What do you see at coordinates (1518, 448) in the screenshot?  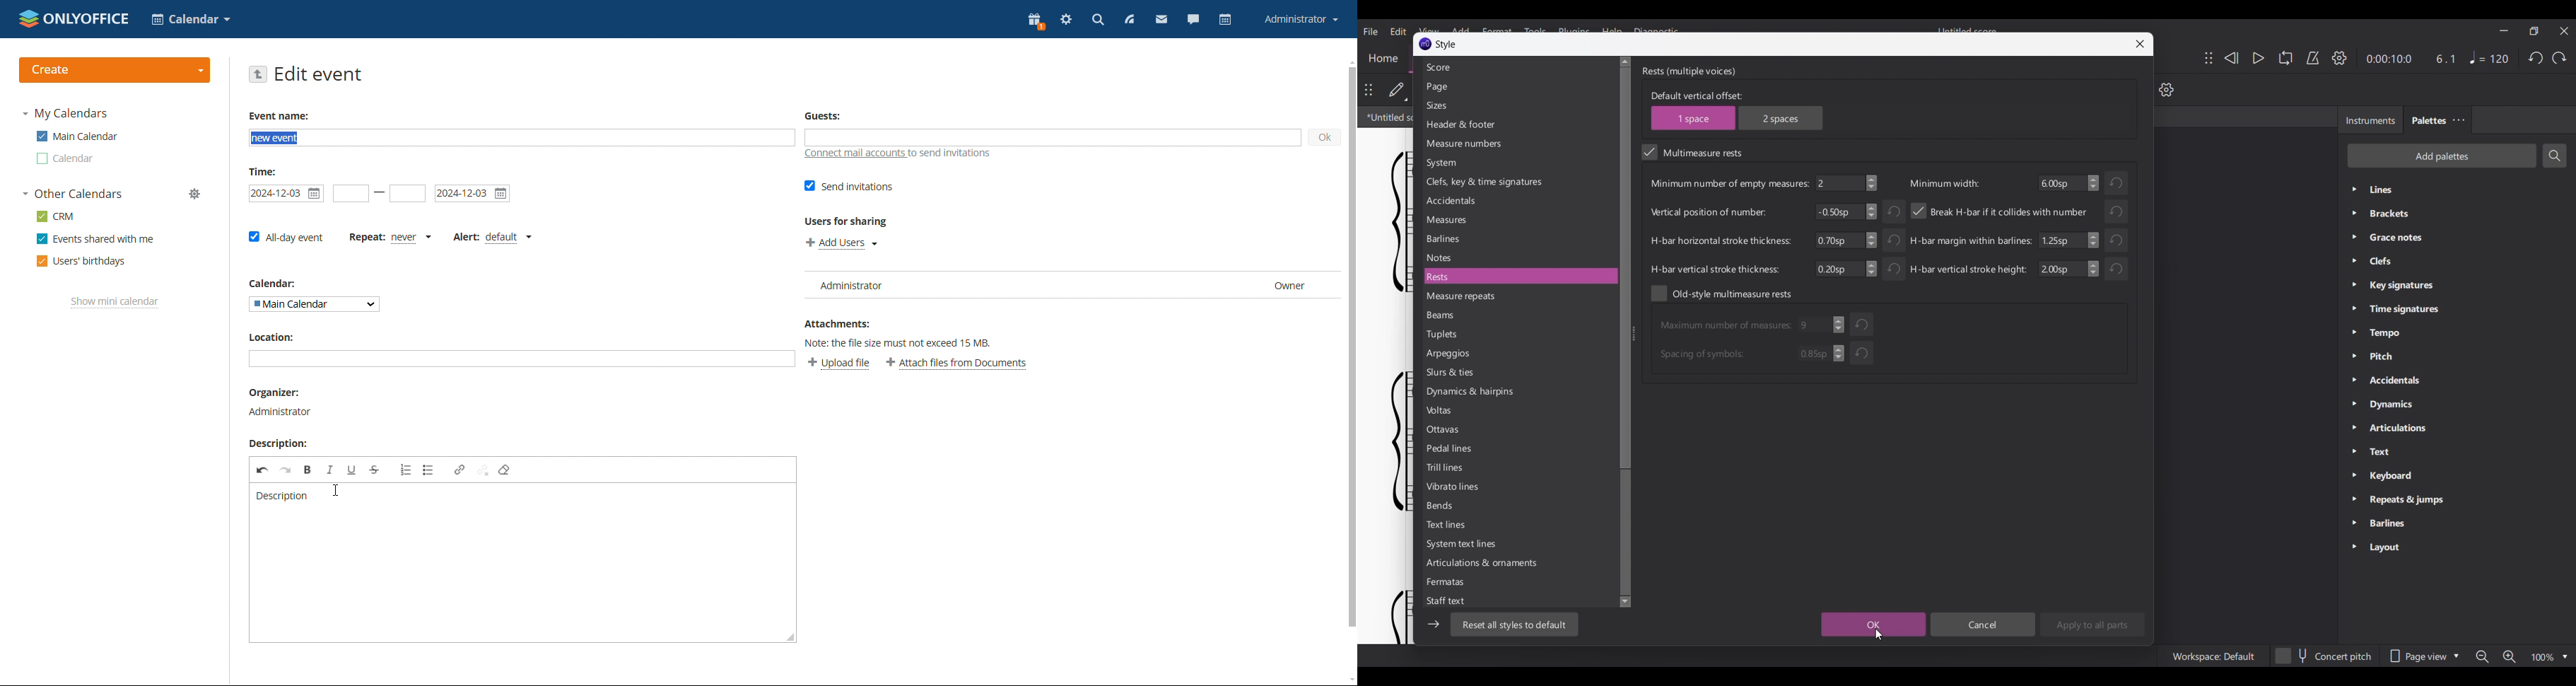 I see `Pedal lines` at bounding box center [1518, 448].